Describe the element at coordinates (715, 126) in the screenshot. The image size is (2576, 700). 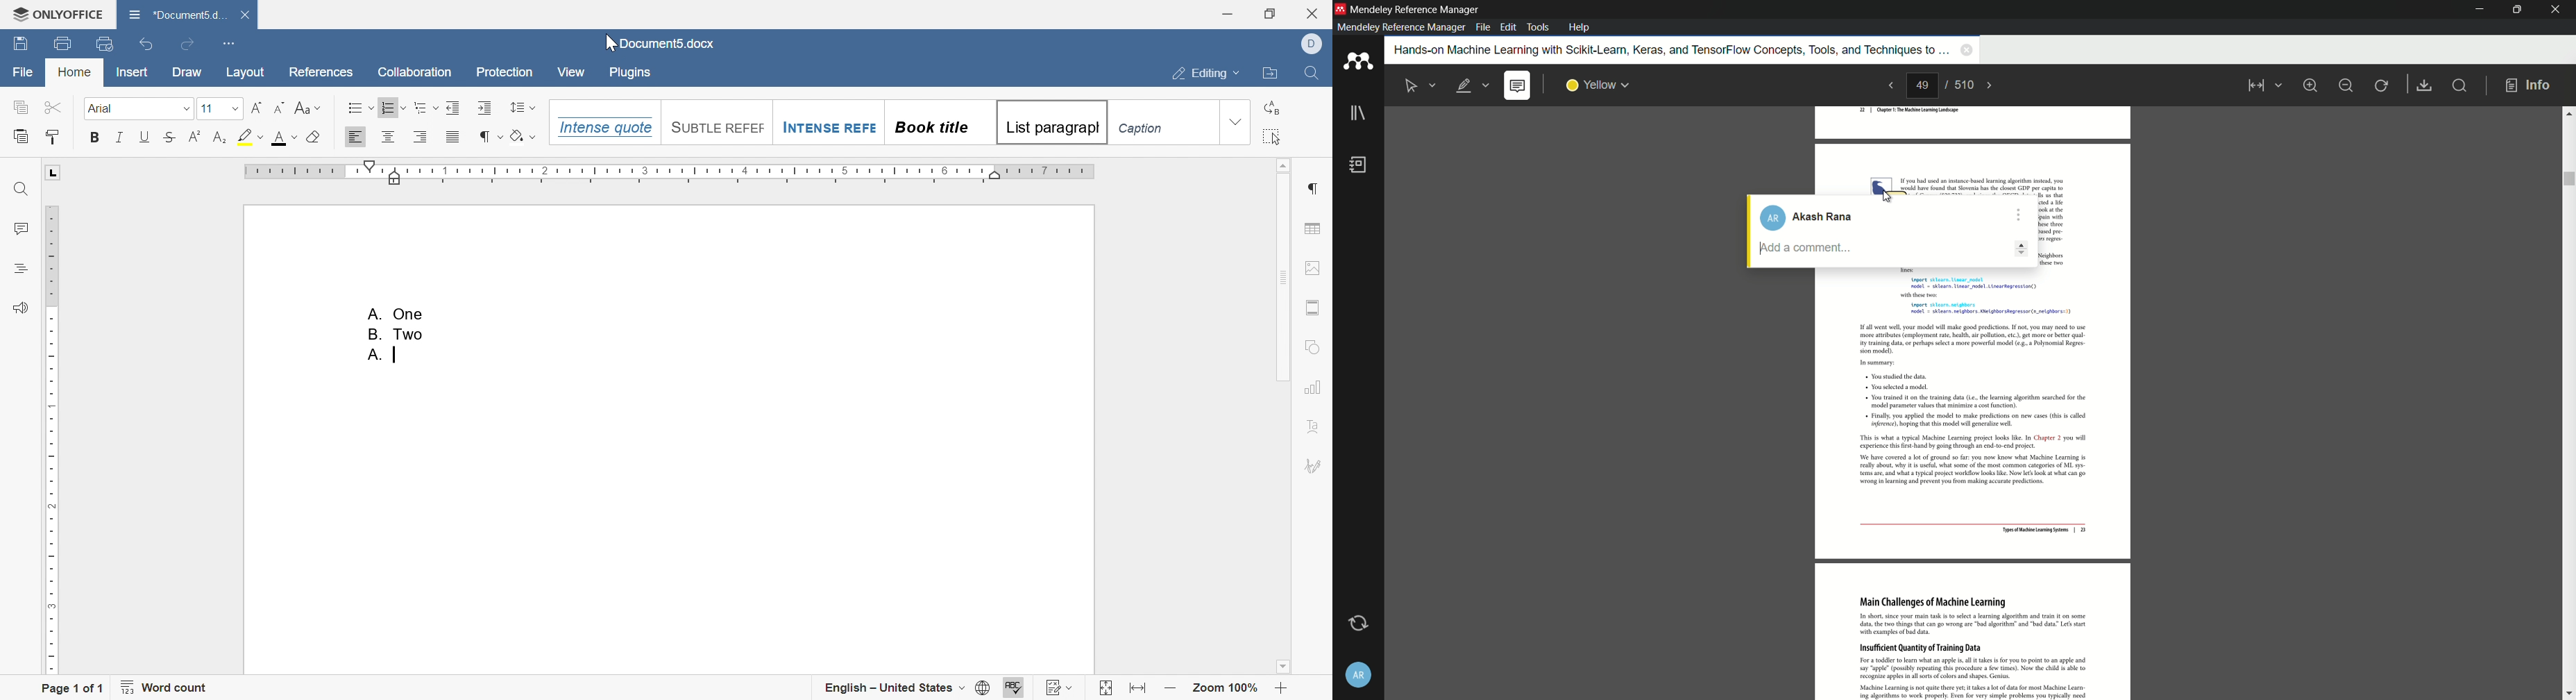
I see `Suntile reefef` at that location.